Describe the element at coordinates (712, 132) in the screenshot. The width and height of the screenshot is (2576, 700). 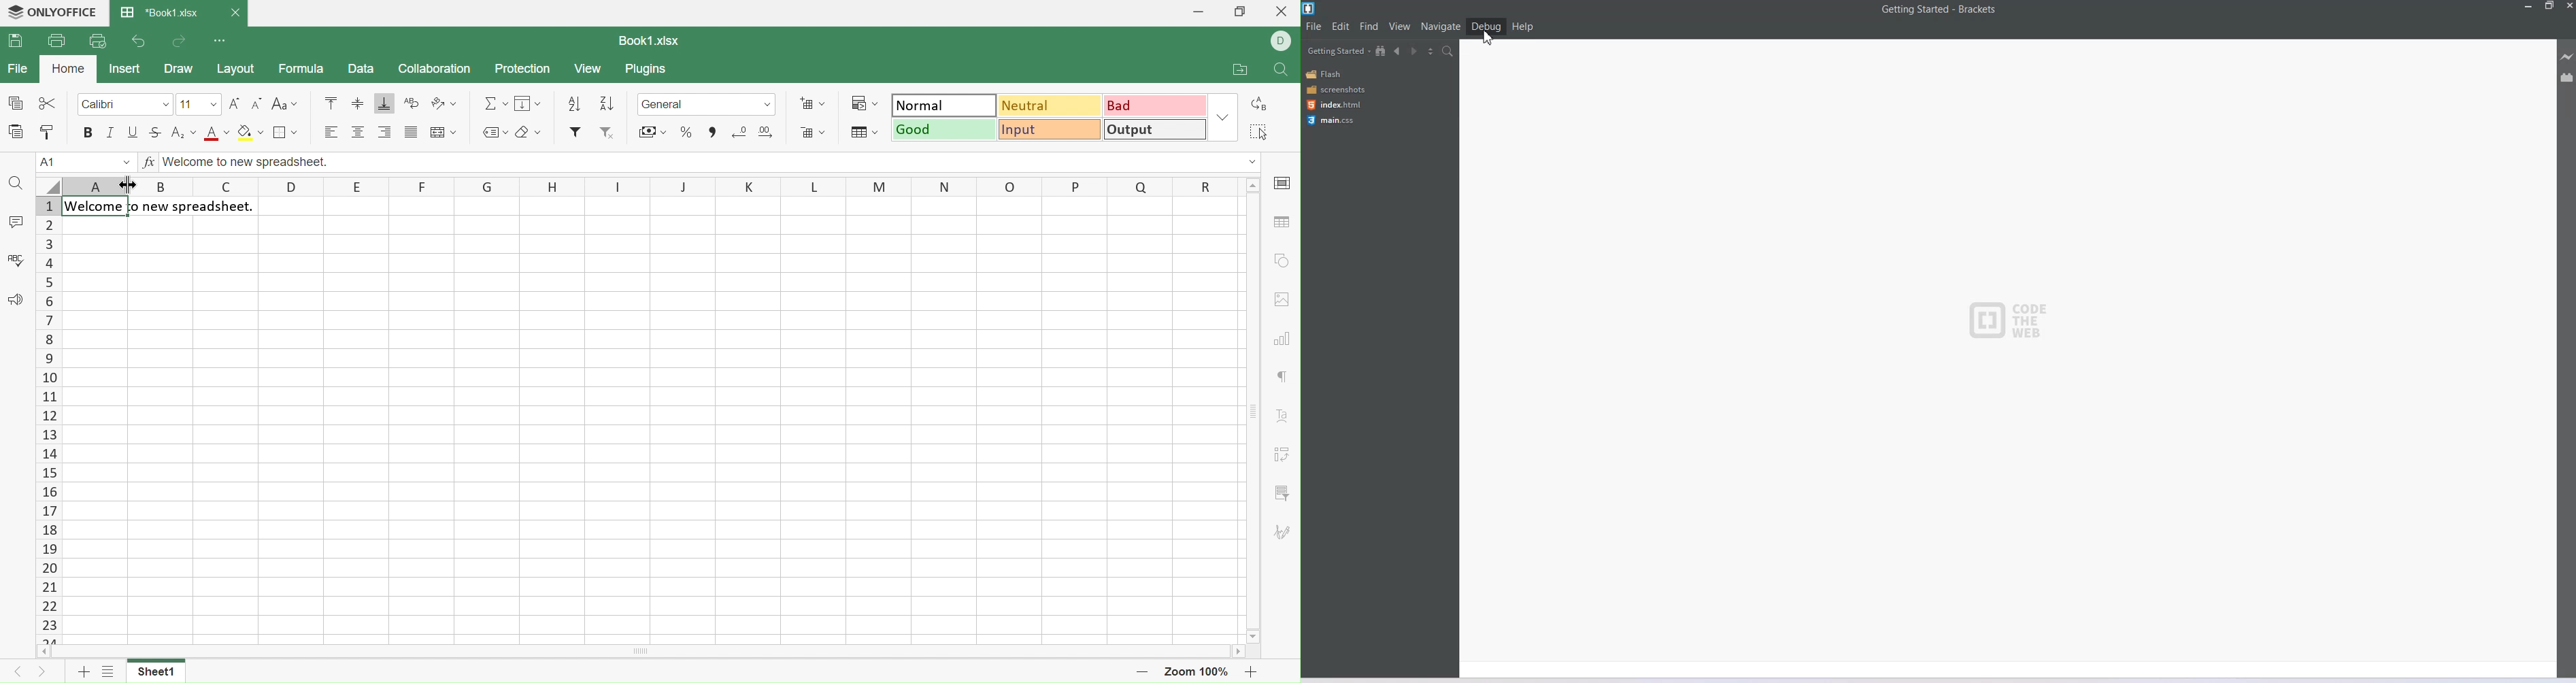
I see `Comma style` at that location.